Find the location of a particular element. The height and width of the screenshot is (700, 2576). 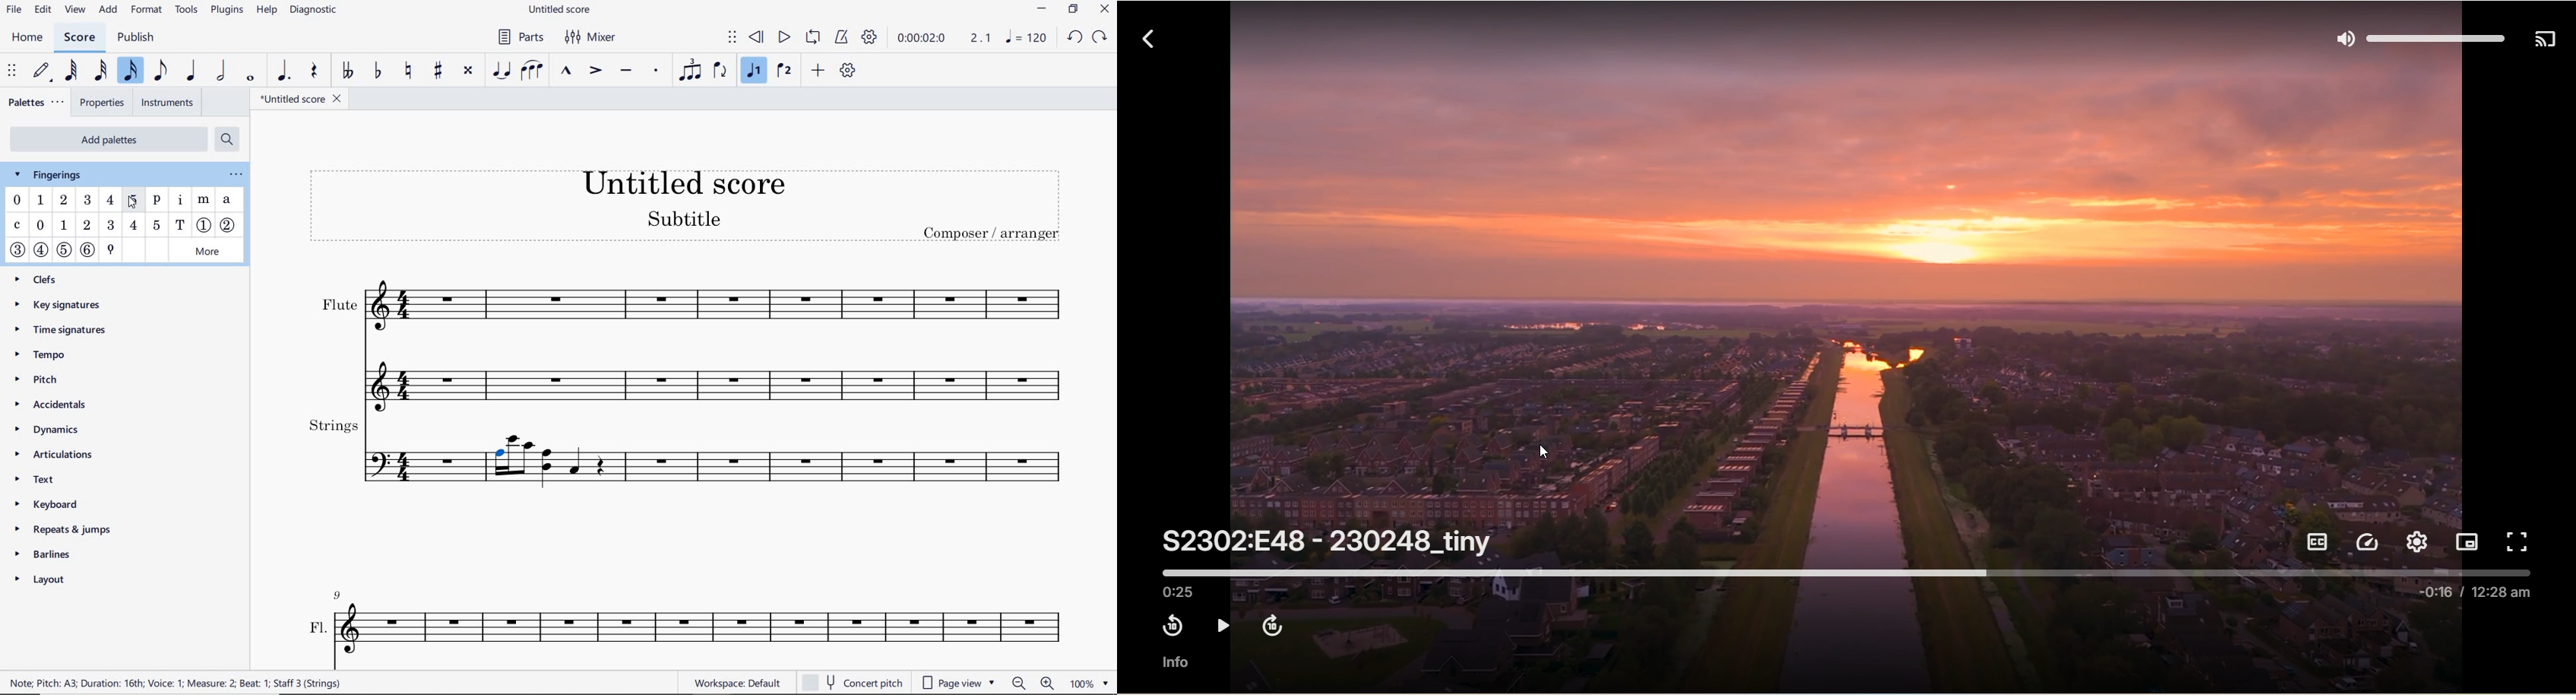

STRING NUMBER 5 is located at coordinates (64, 249).